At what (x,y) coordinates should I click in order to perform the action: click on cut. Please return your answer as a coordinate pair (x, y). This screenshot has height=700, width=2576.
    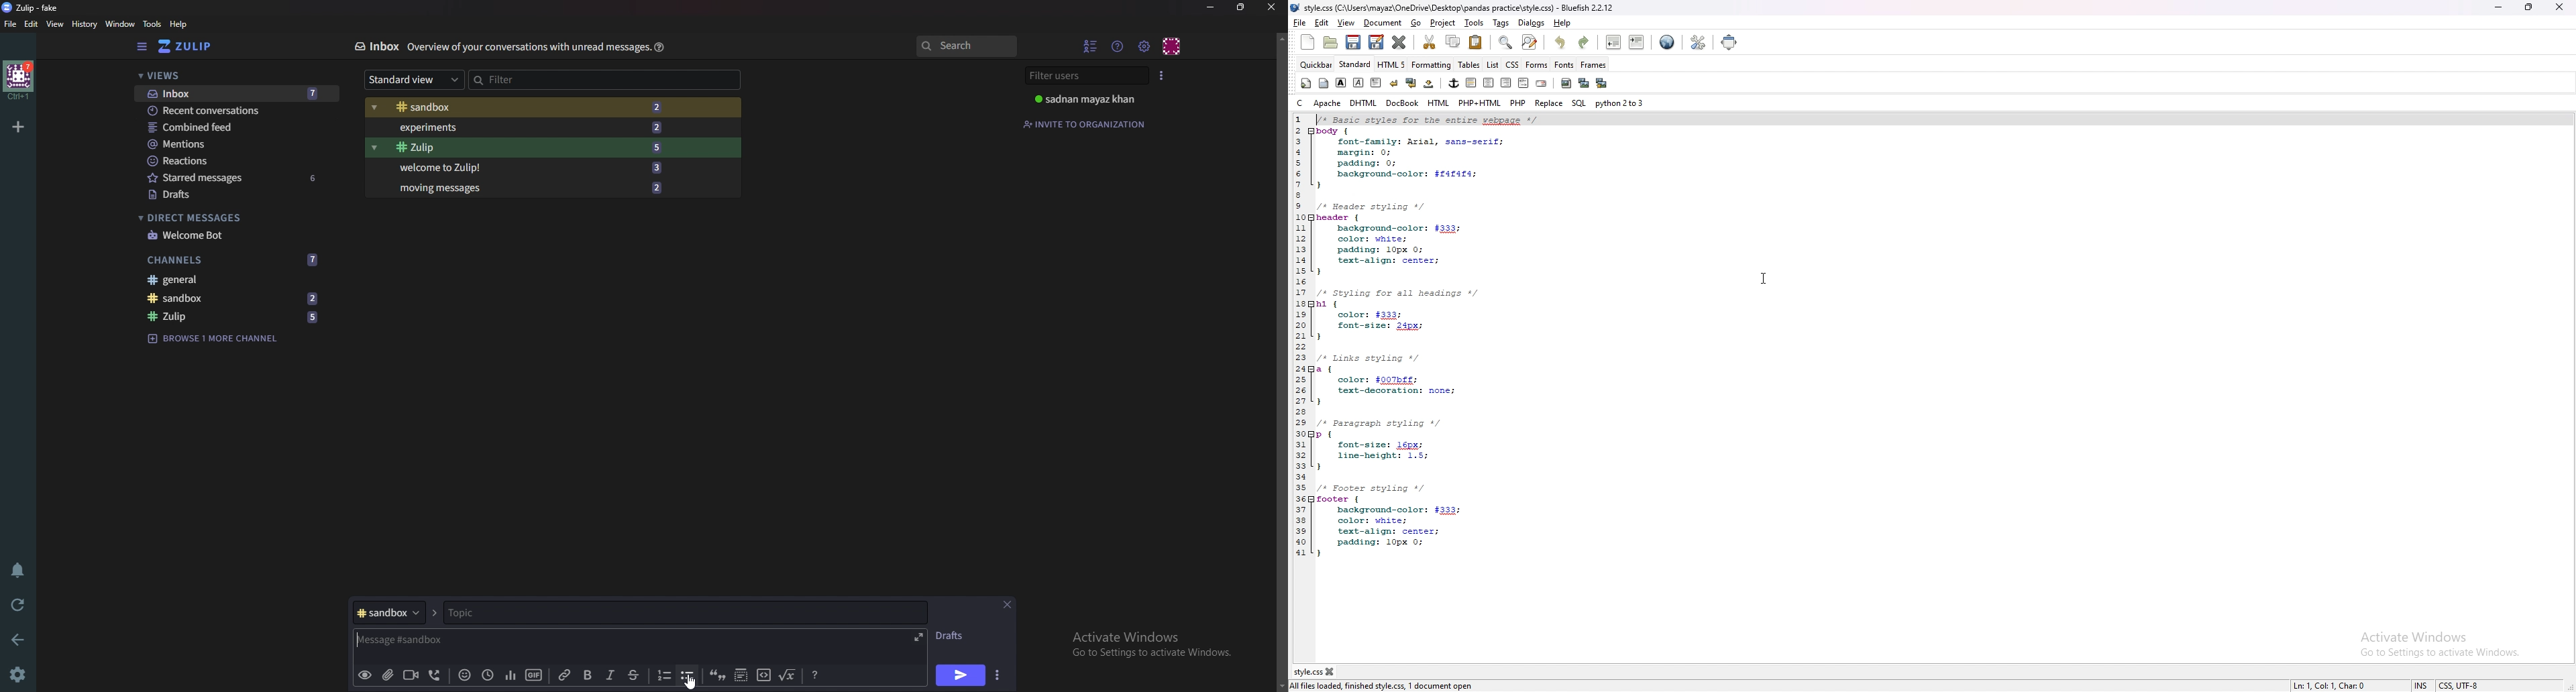
    Looking at the image, I should click on (1430, 42).